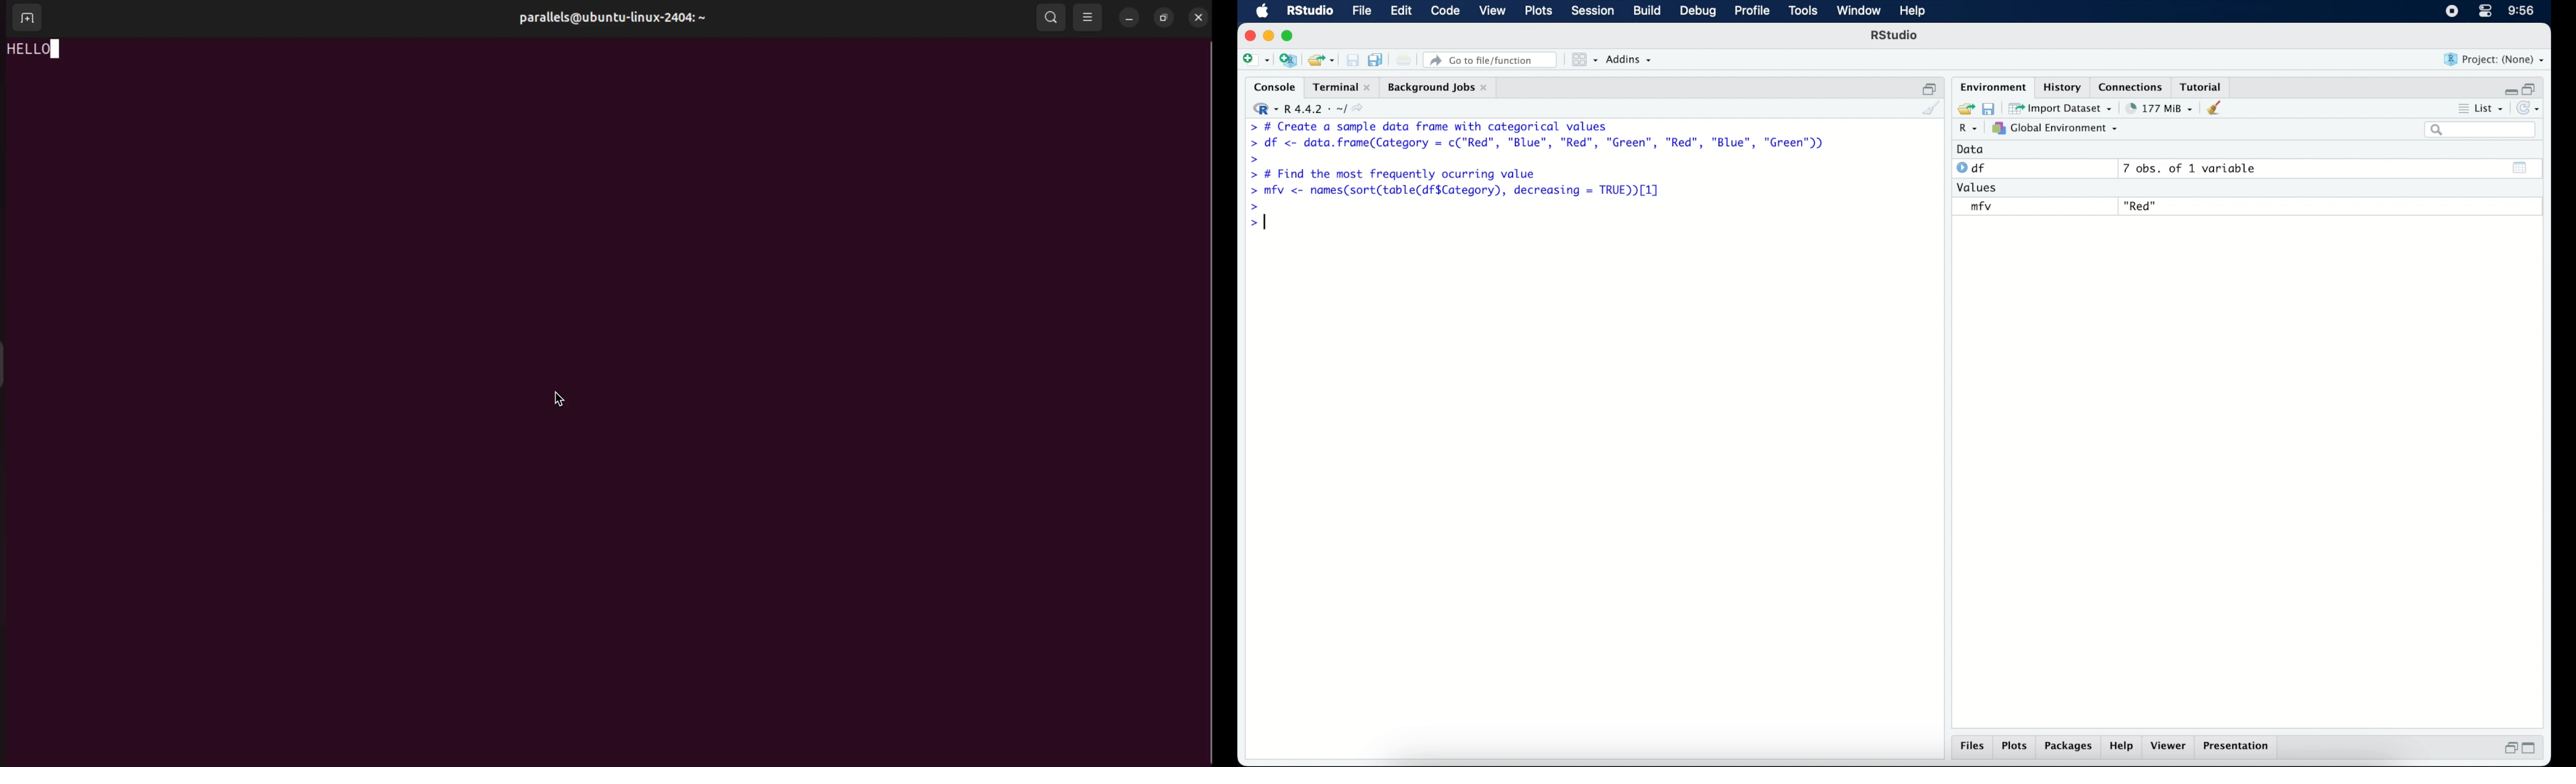 This screenshot has width=2576, height=784. Describe the element at coordinates (2170, 747) in the screenshot. I see `viewer` at that location.